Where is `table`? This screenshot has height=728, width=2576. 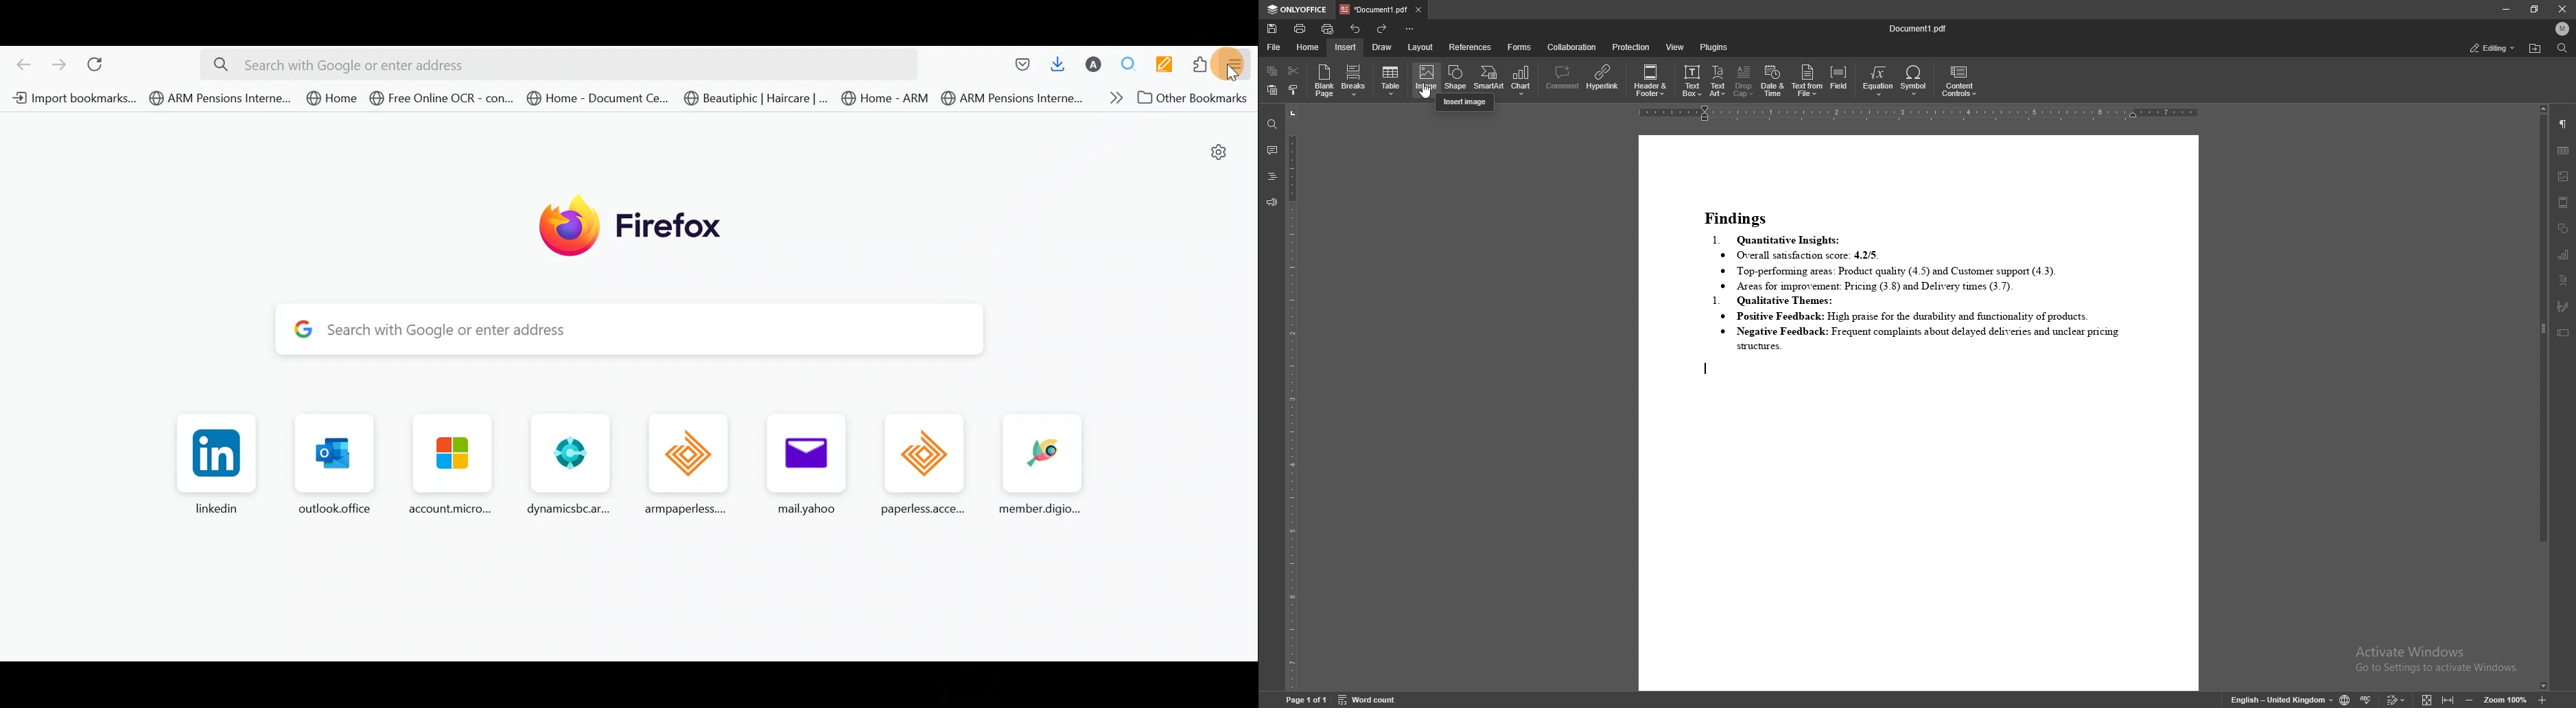
table is located at coordinates (1392, 80).